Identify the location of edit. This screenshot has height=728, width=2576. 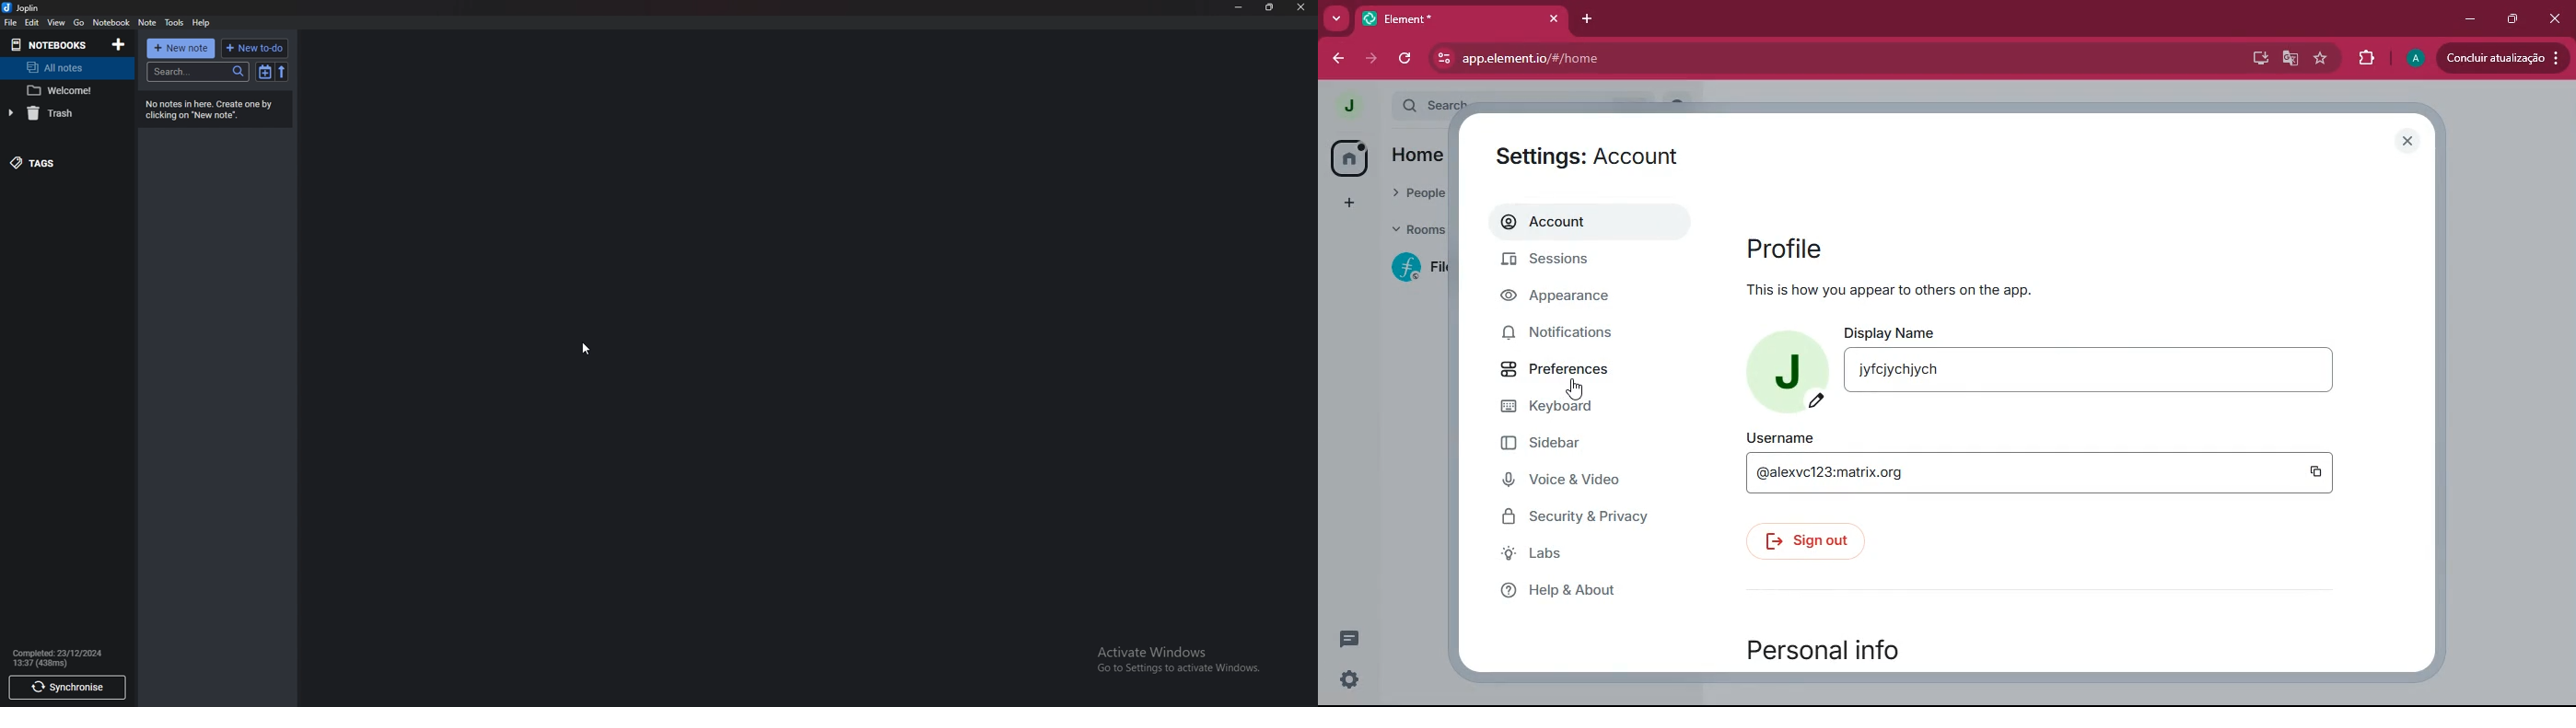
(33, 23).